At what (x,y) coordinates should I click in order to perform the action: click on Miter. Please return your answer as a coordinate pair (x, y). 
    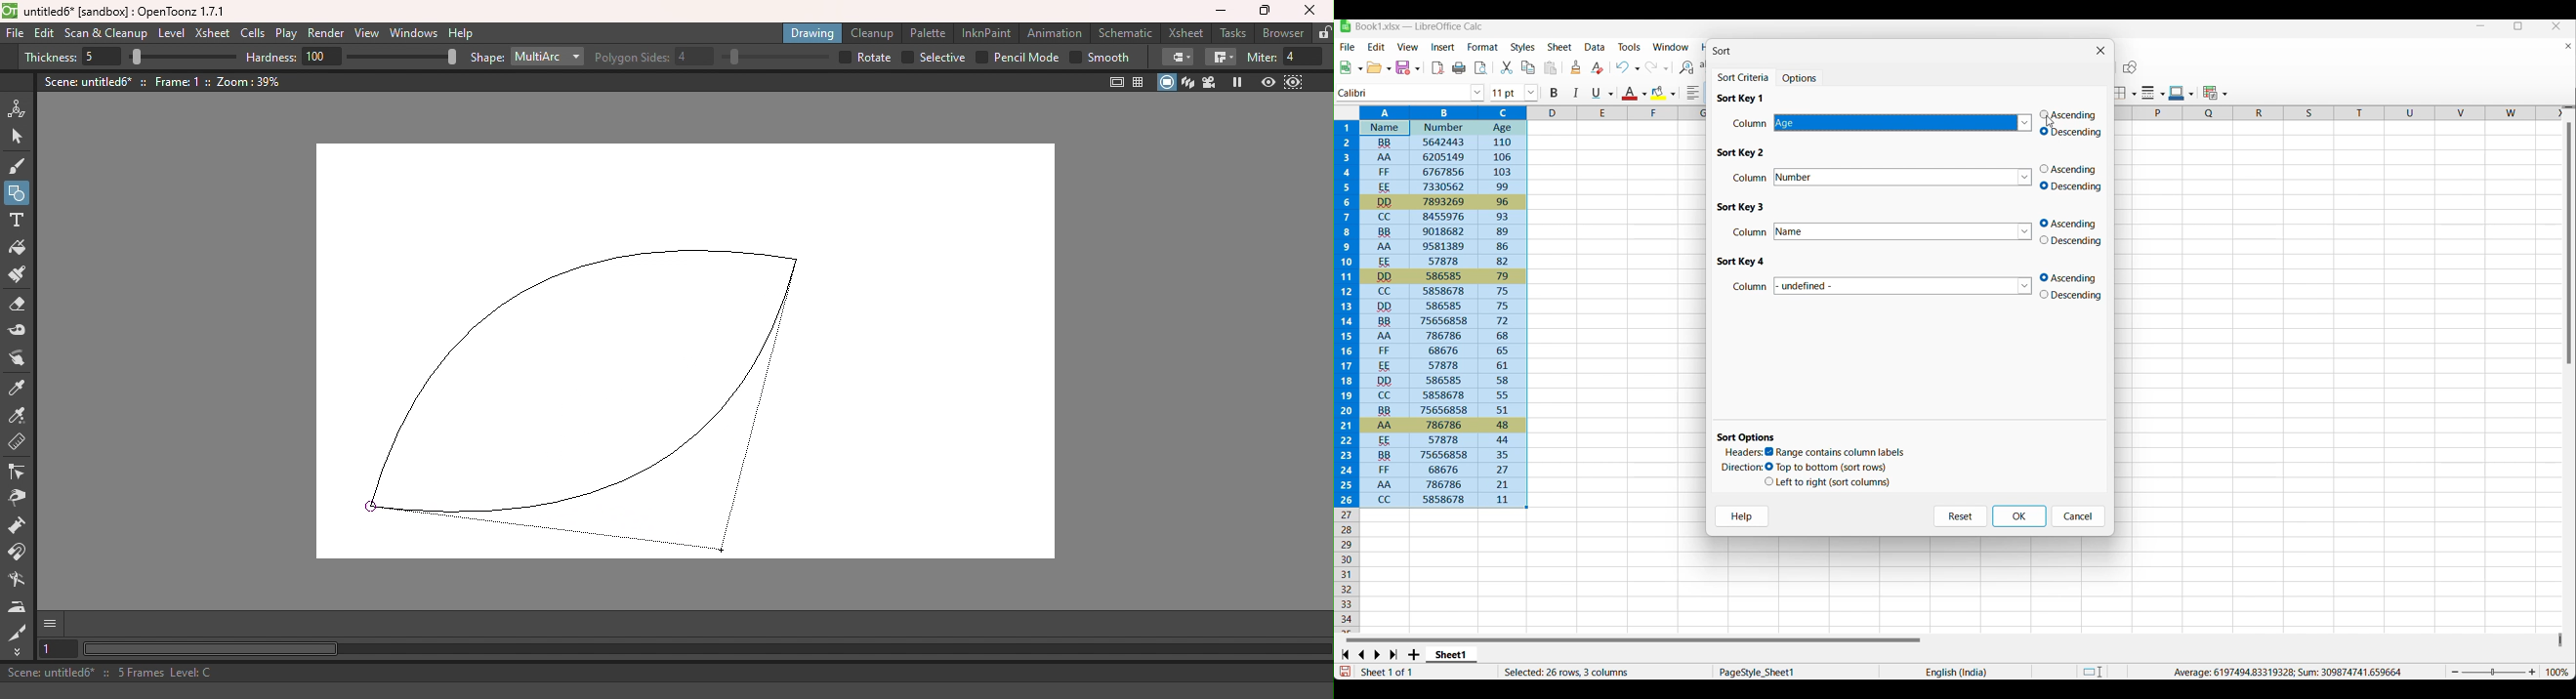
    Looking at the image, I should click on (1285, 58).